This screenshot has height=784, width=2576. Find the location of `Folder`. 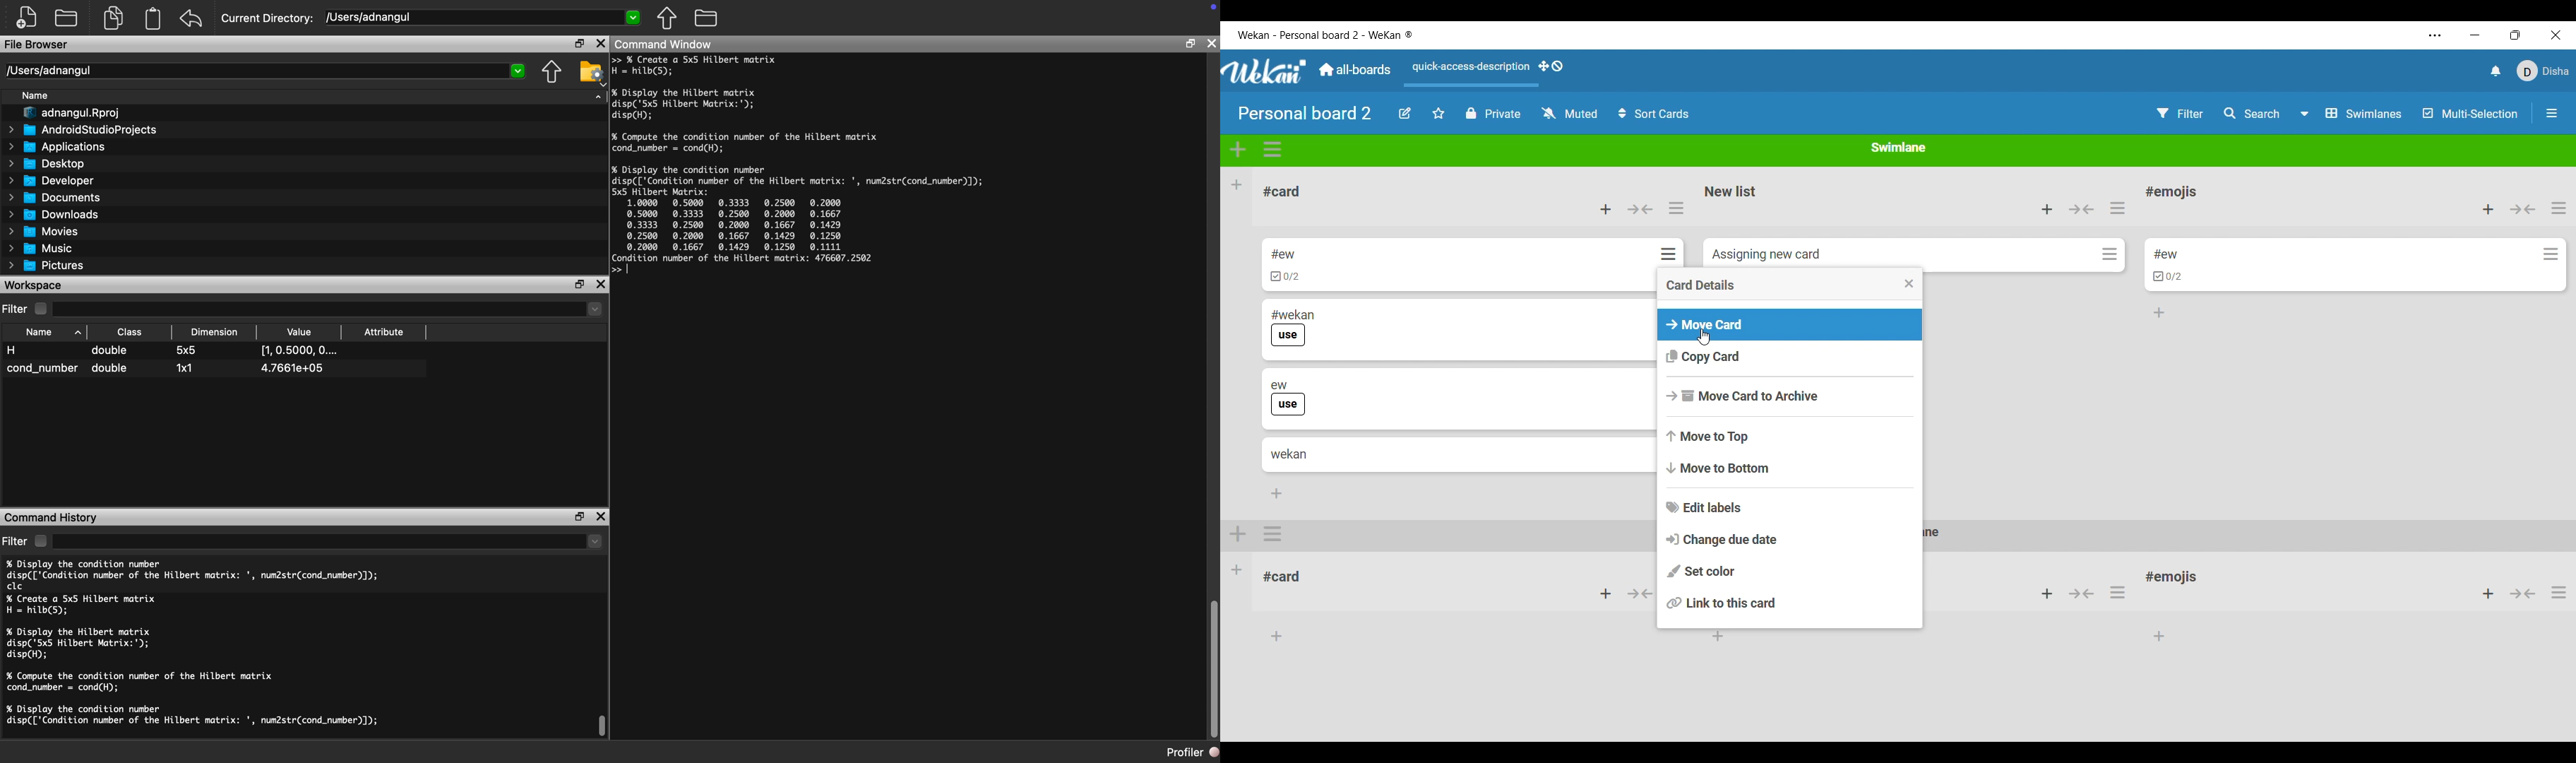

Folder is located at coordinates (706, 19).